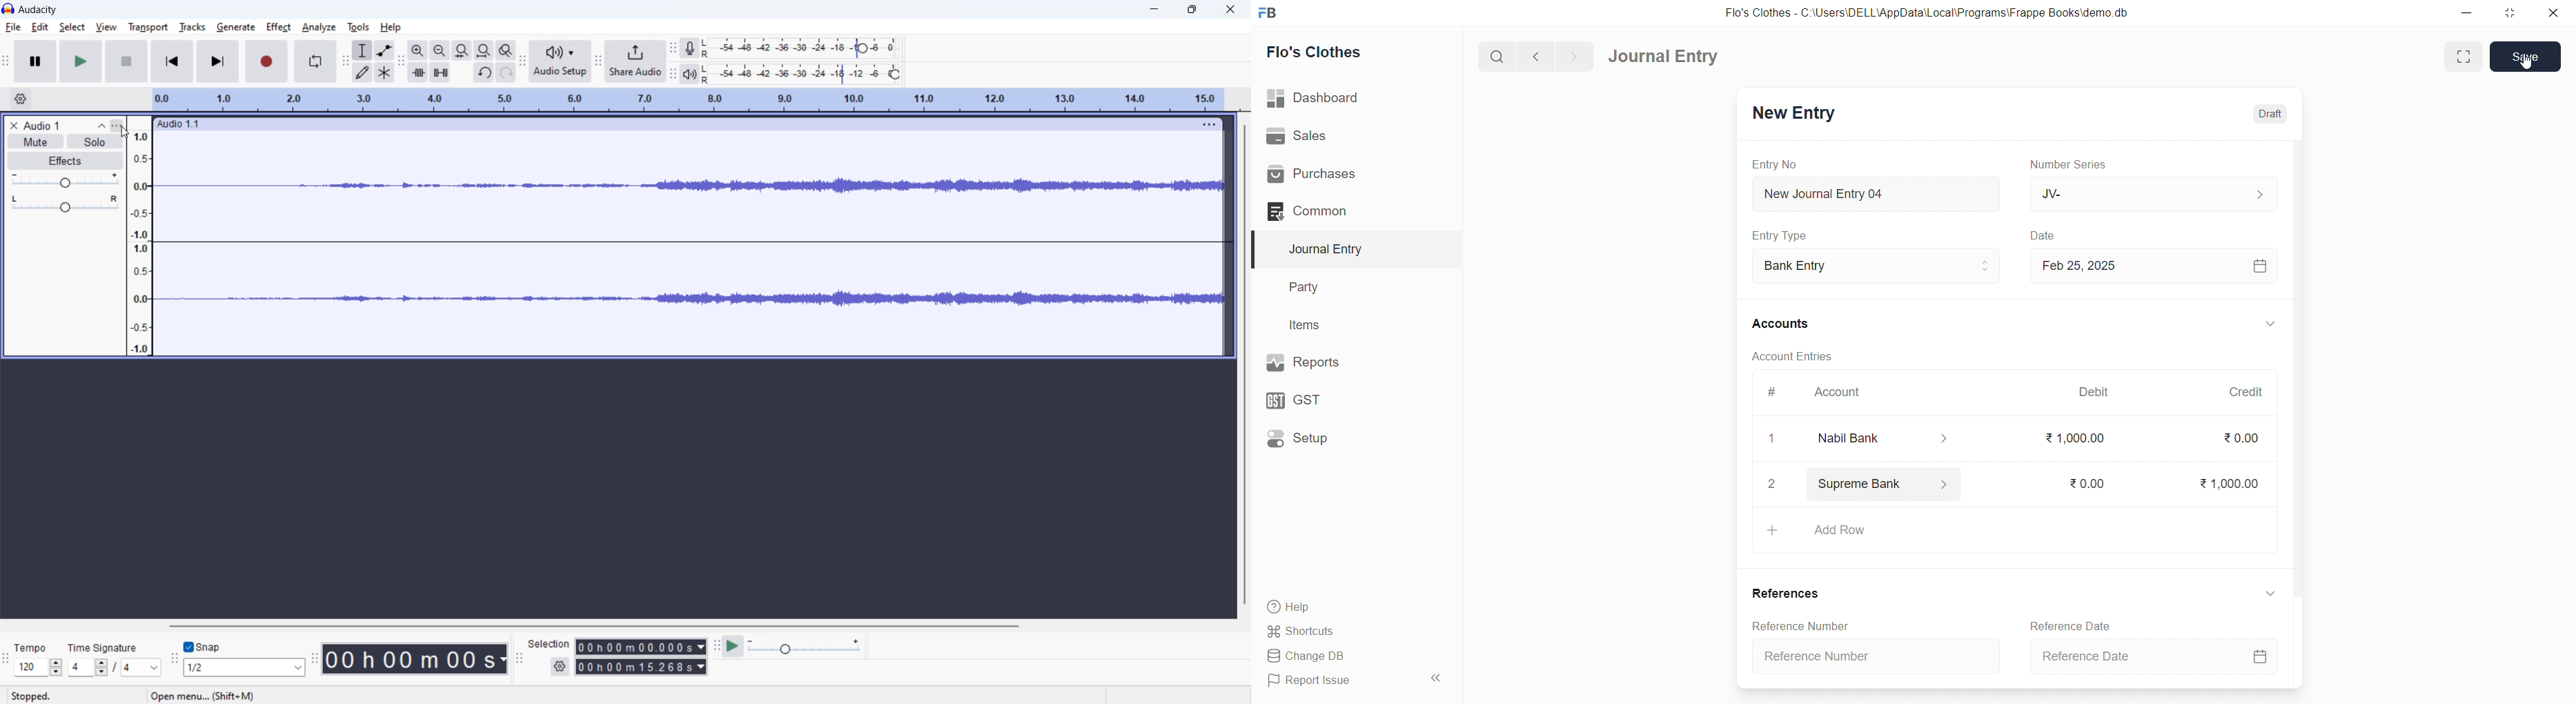 Image resolution: width=2576 pixels, height=728 pixels. What do you see at coordinates (805, 49) in the screenshot?
I see `record level` at bounding box center [805, 49].